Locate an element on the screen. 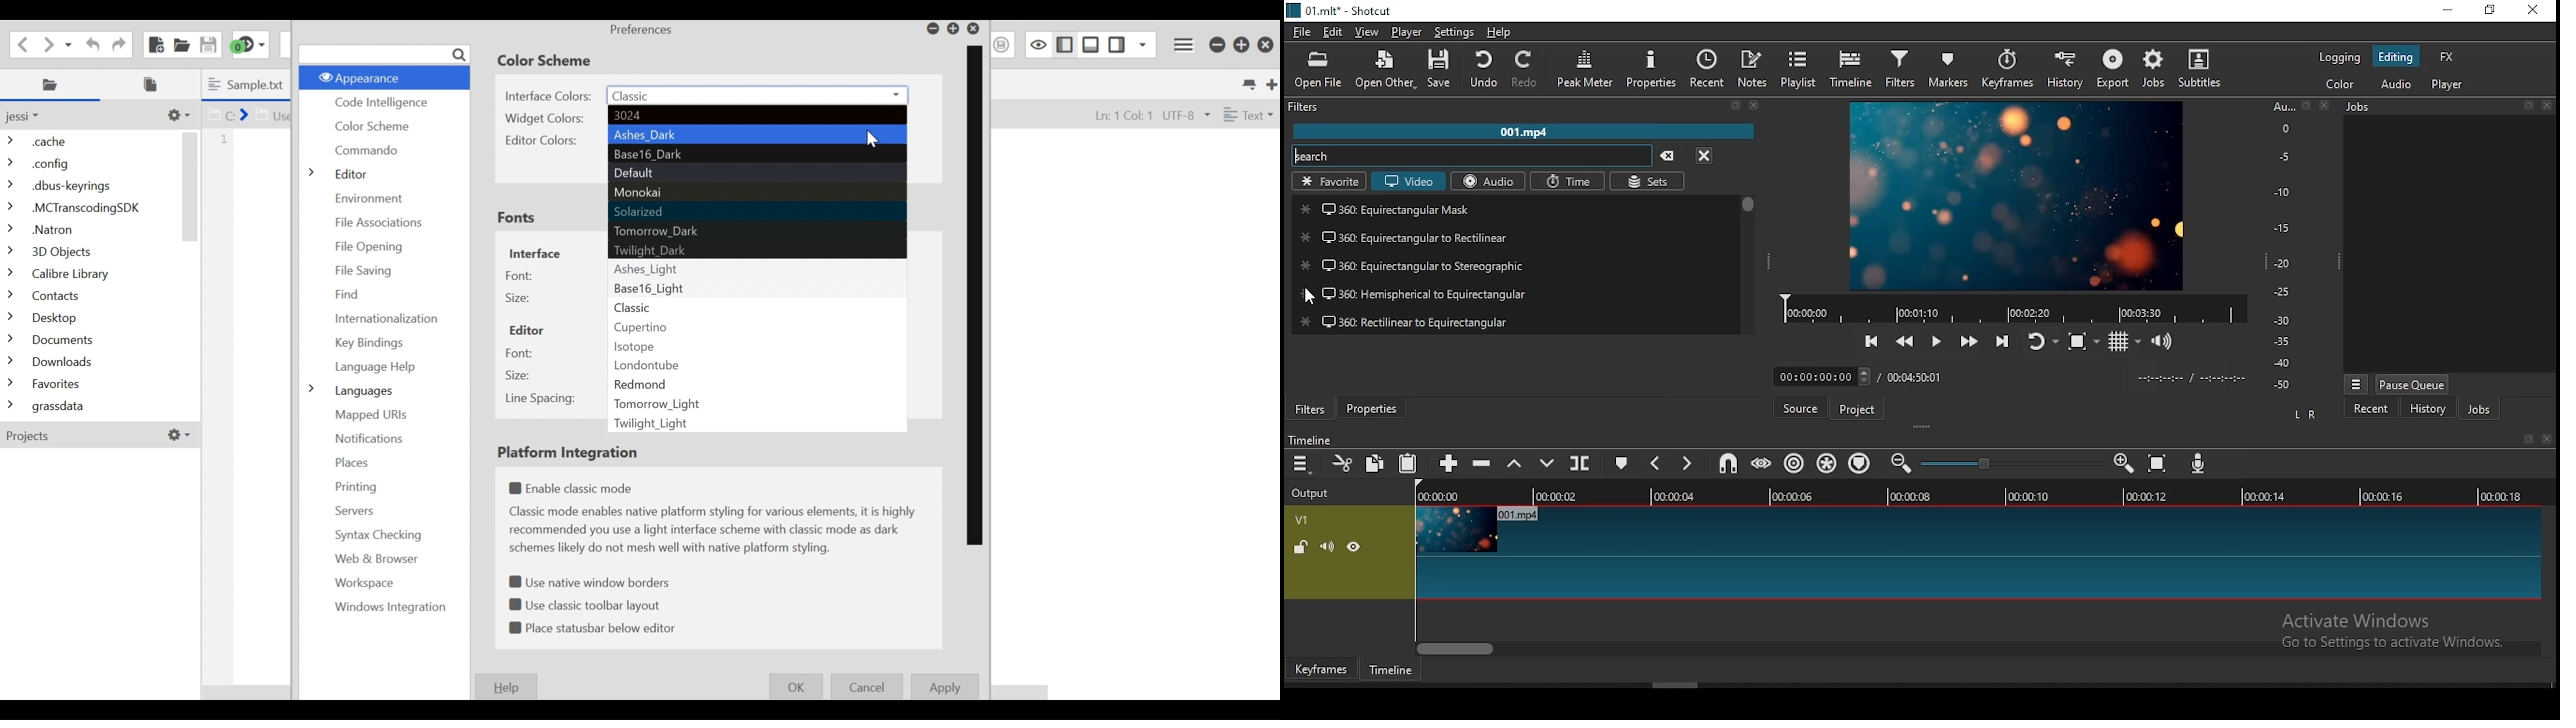 The image size is (2576, 728). next marker is located at coordinates (1686, 463).